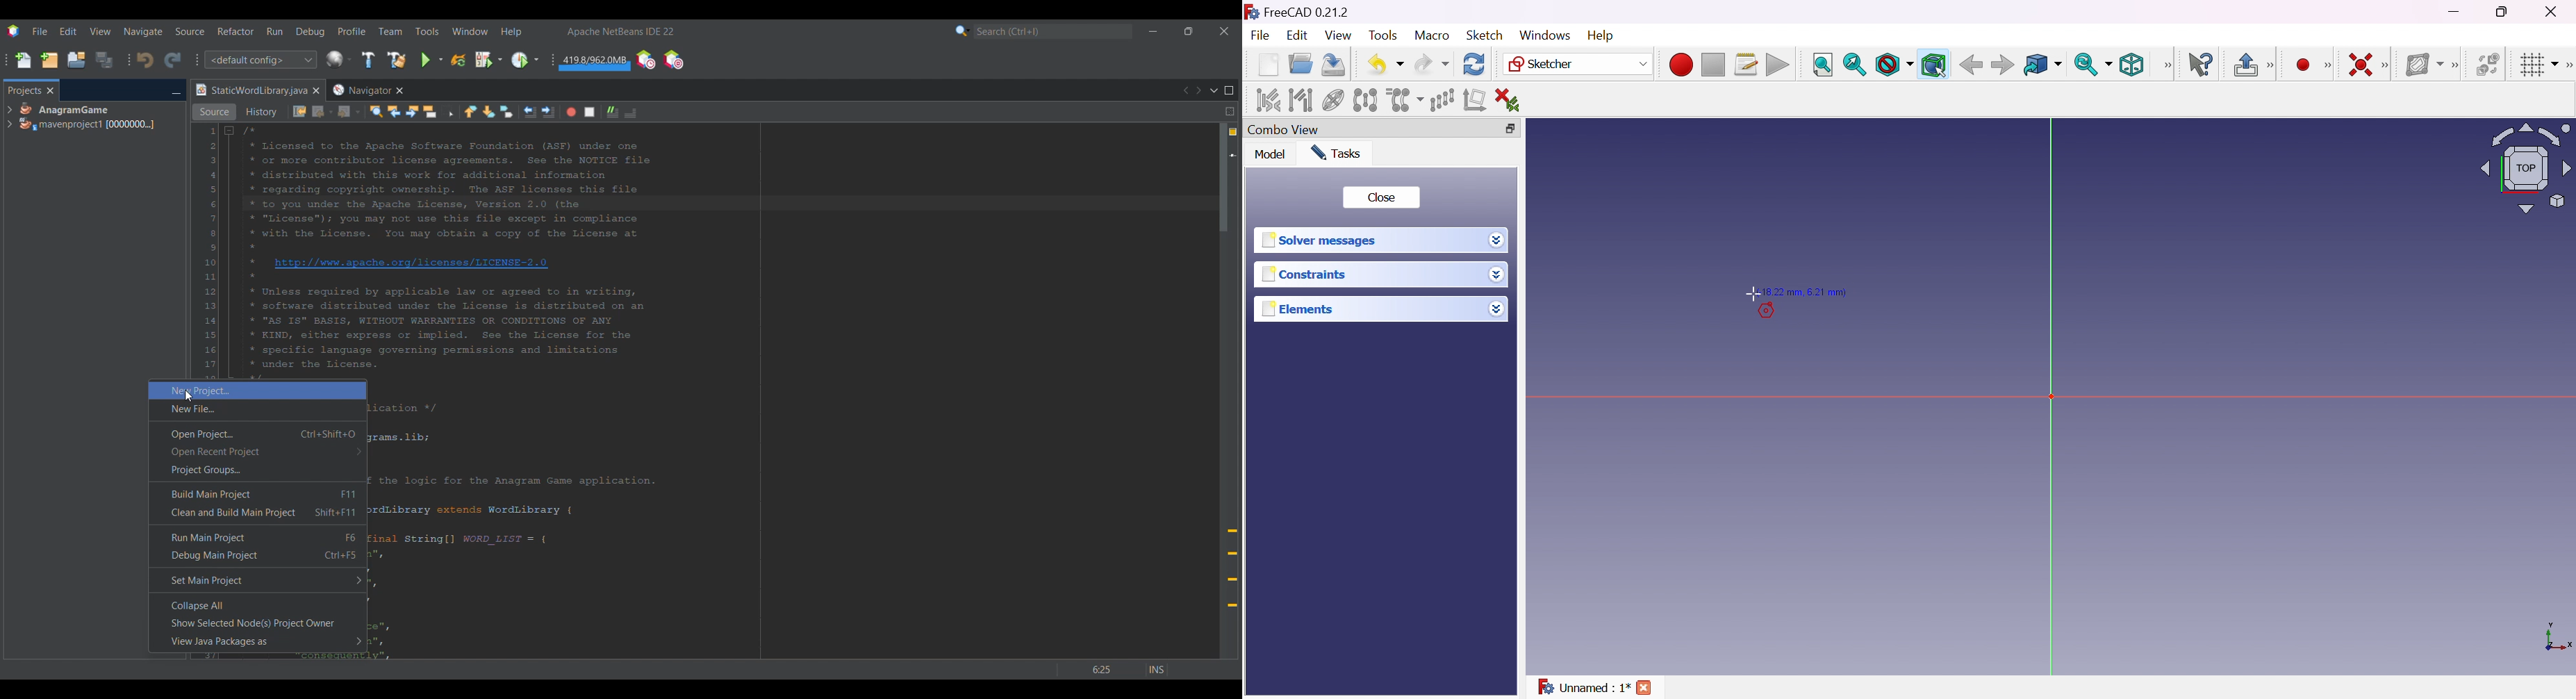  Describe the element at coordinates (1334, 102) in the screenshot. I see `Show/hide internal geometry` at that location.